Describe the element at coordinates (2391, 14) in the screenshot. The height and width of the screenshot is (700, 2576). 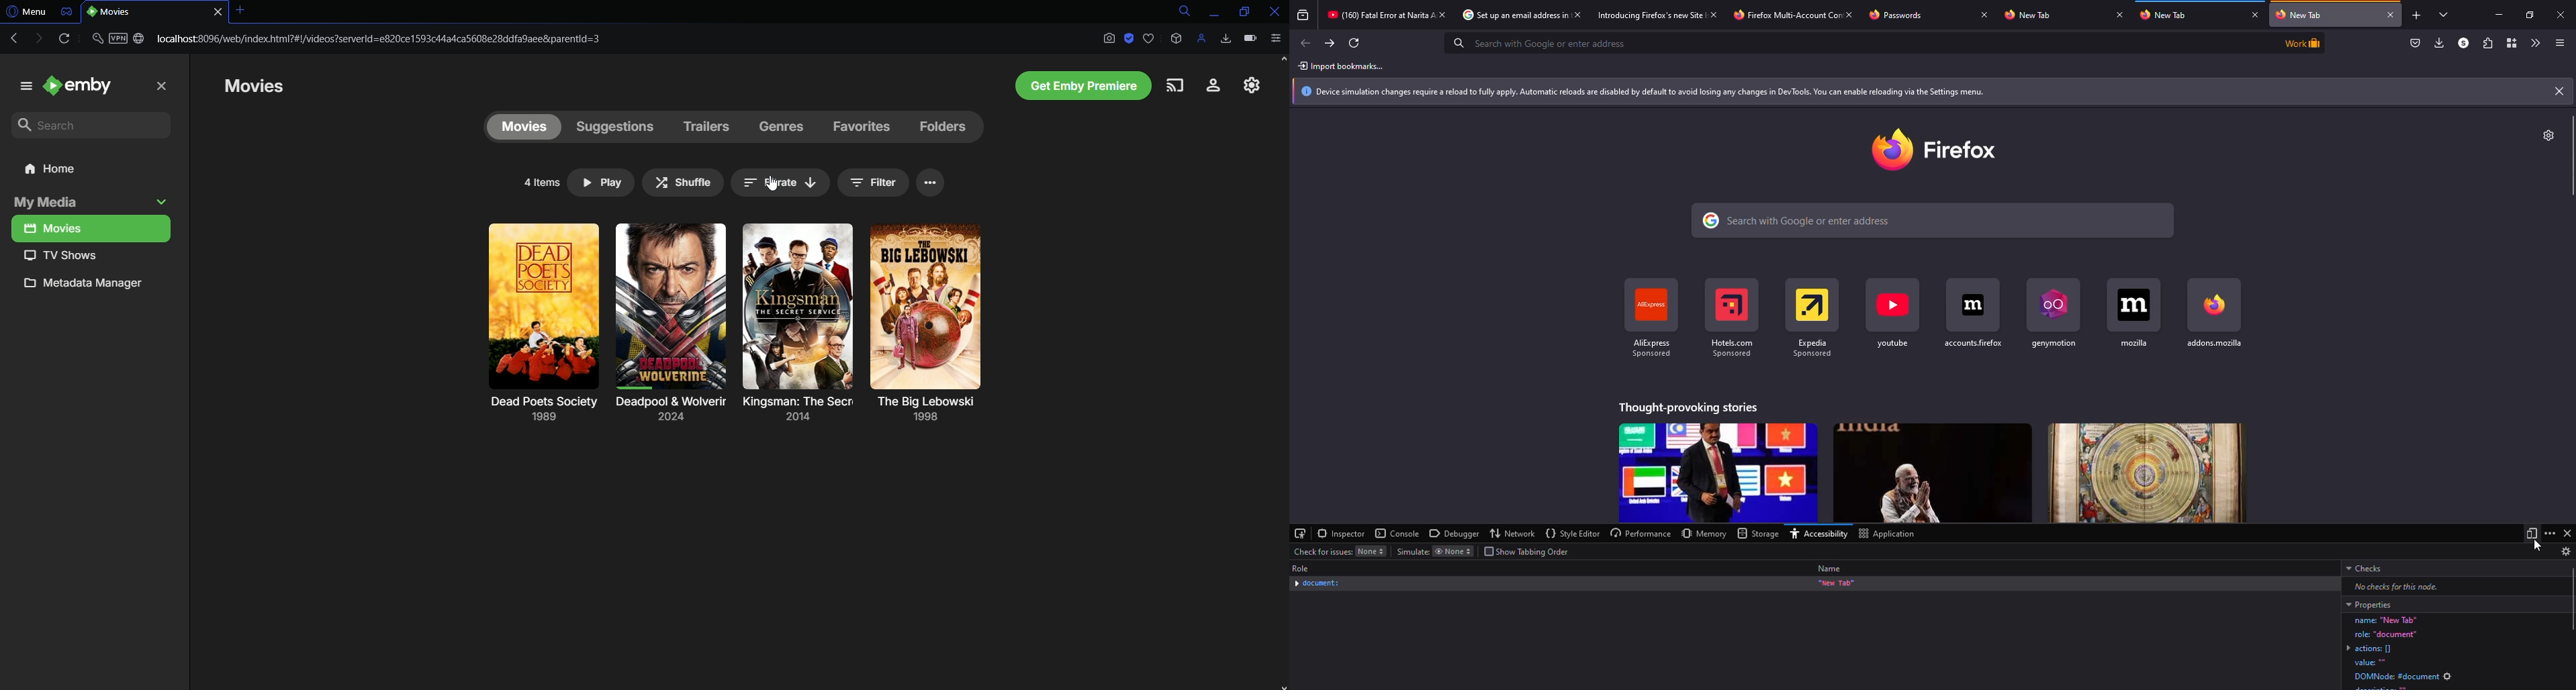
I see `close` at that location.